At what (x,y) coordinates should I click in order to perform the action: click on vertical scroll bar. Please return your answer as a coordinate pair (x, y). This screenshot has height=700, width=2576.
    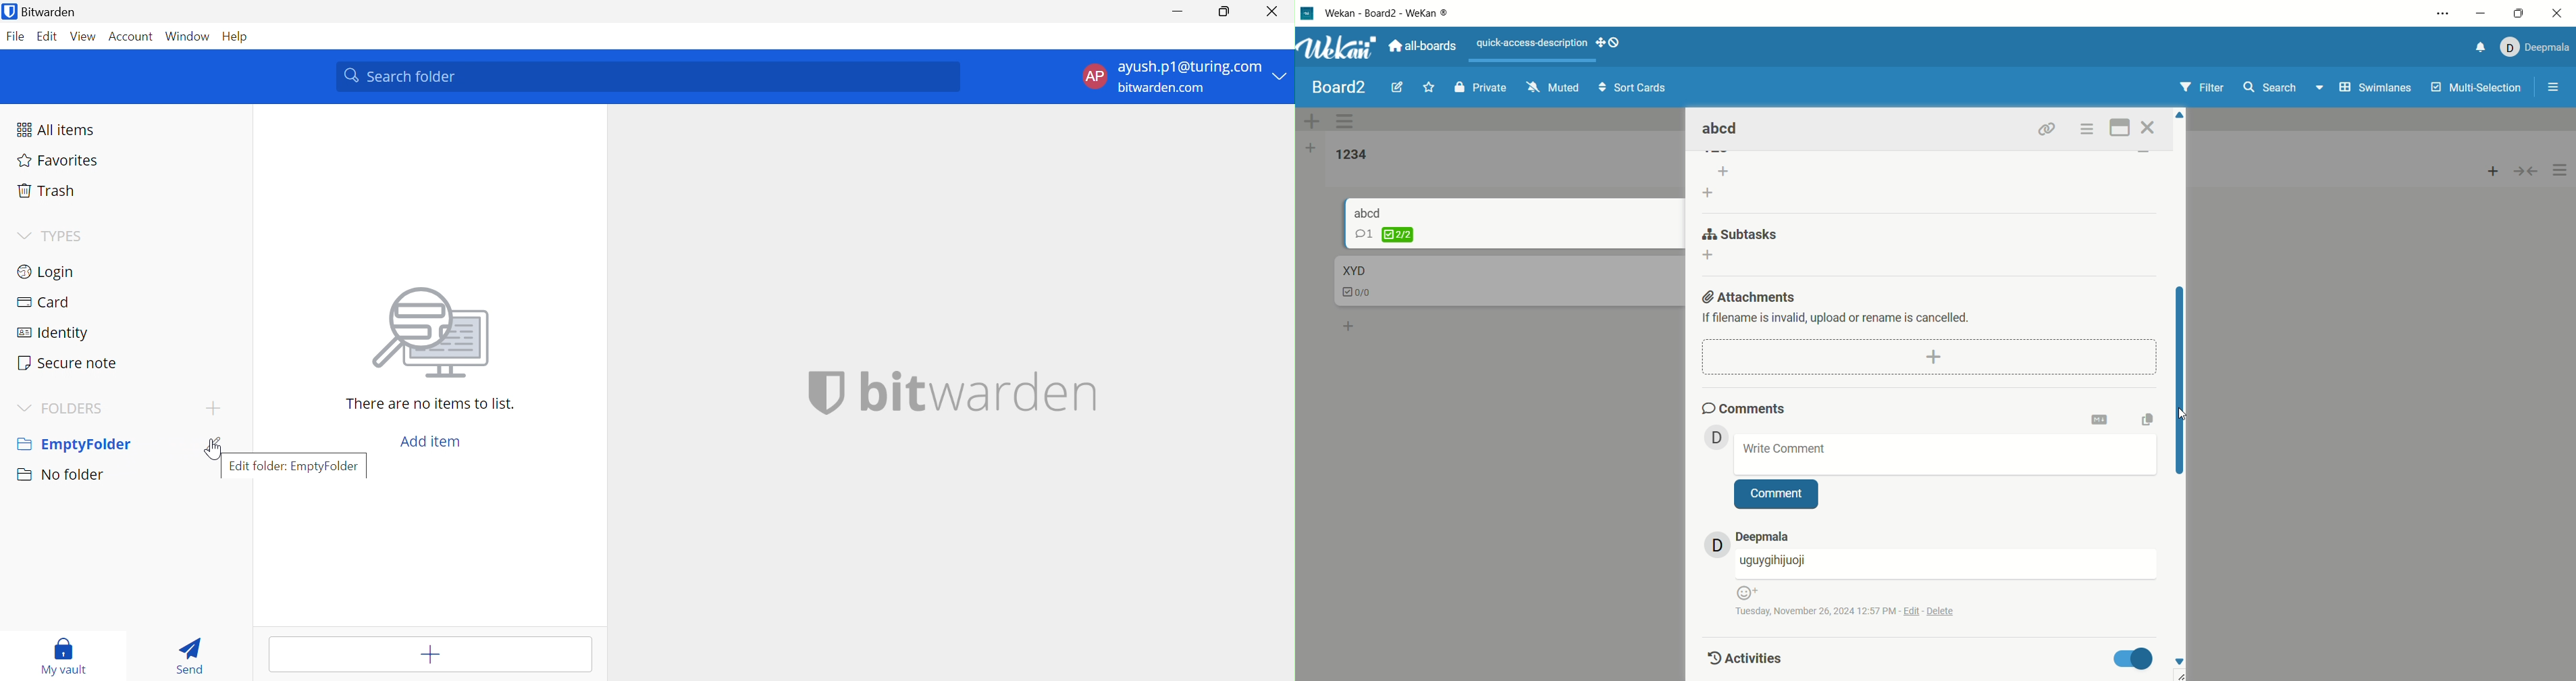
    Looking at the image, I should click on (2181, 382).